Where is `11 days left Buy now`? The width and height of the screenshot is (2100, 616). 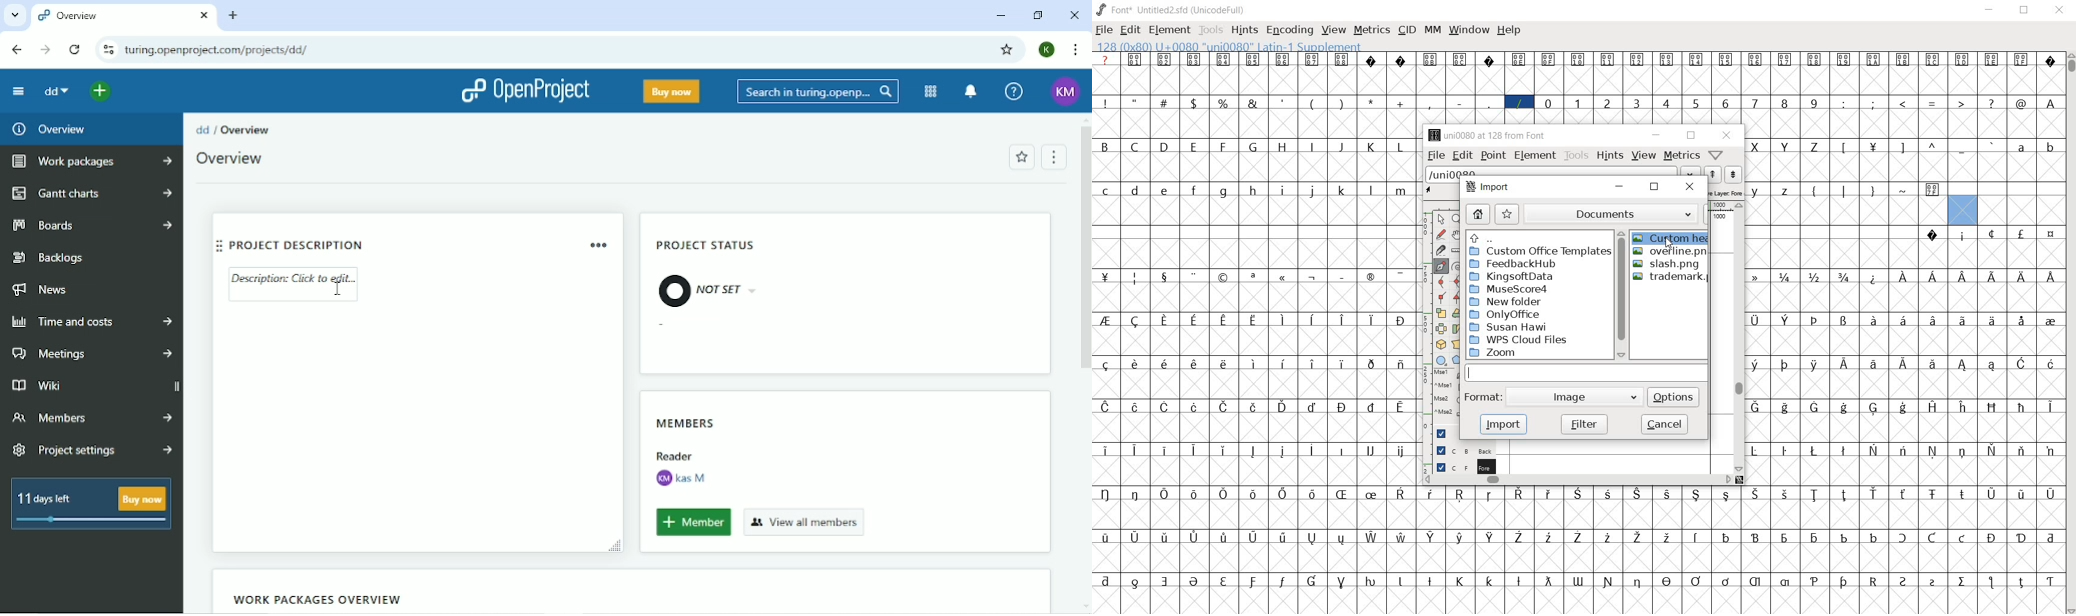
11 days left Buy now is located at coordinates (91, 504).